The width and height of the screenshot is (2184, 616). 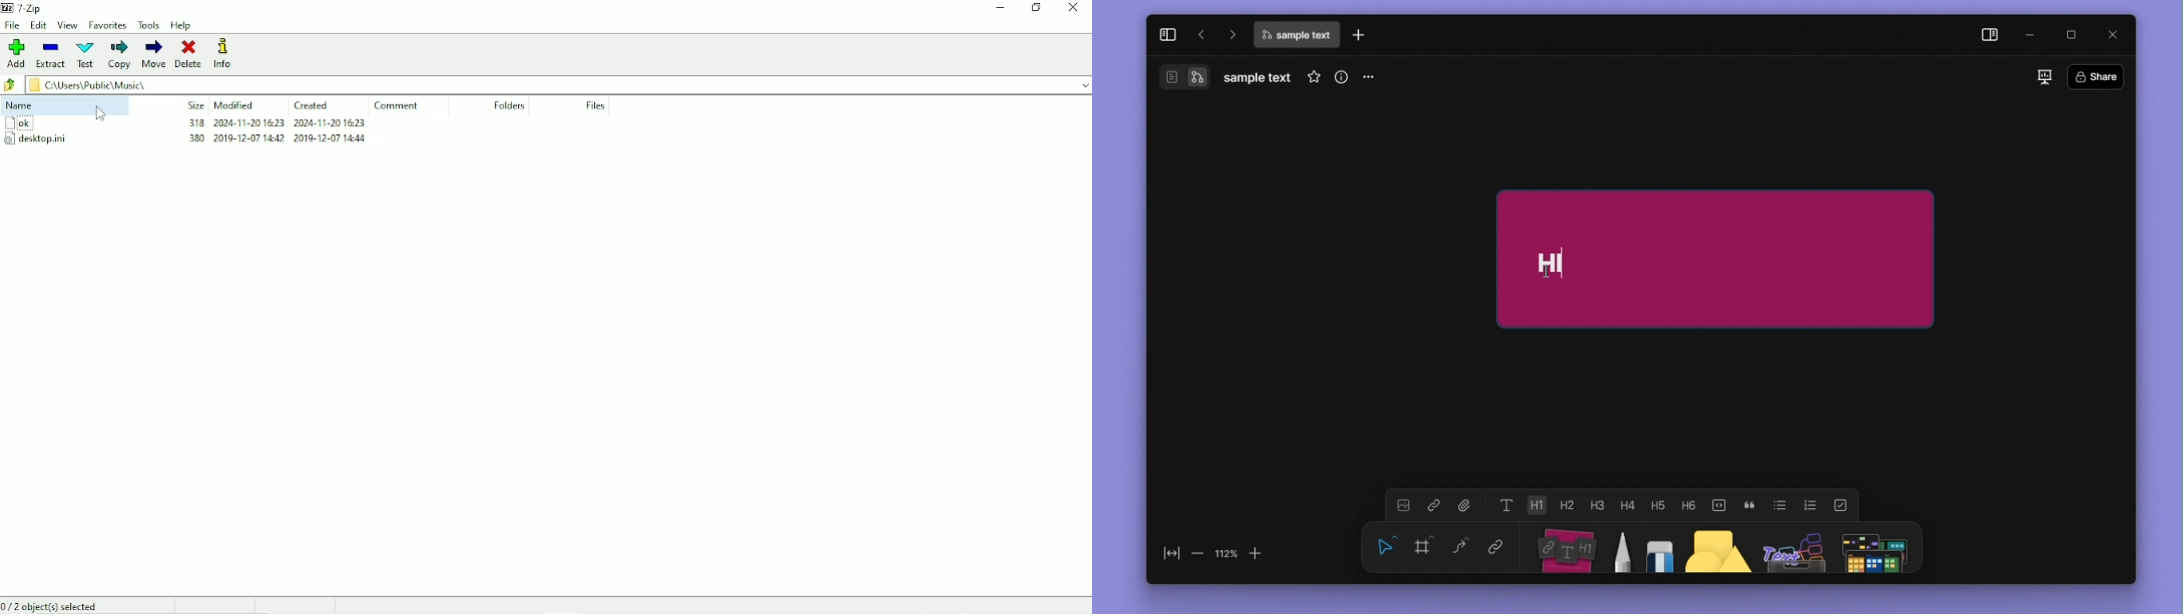 I want to click on pen, so click(x=1625, y=547).